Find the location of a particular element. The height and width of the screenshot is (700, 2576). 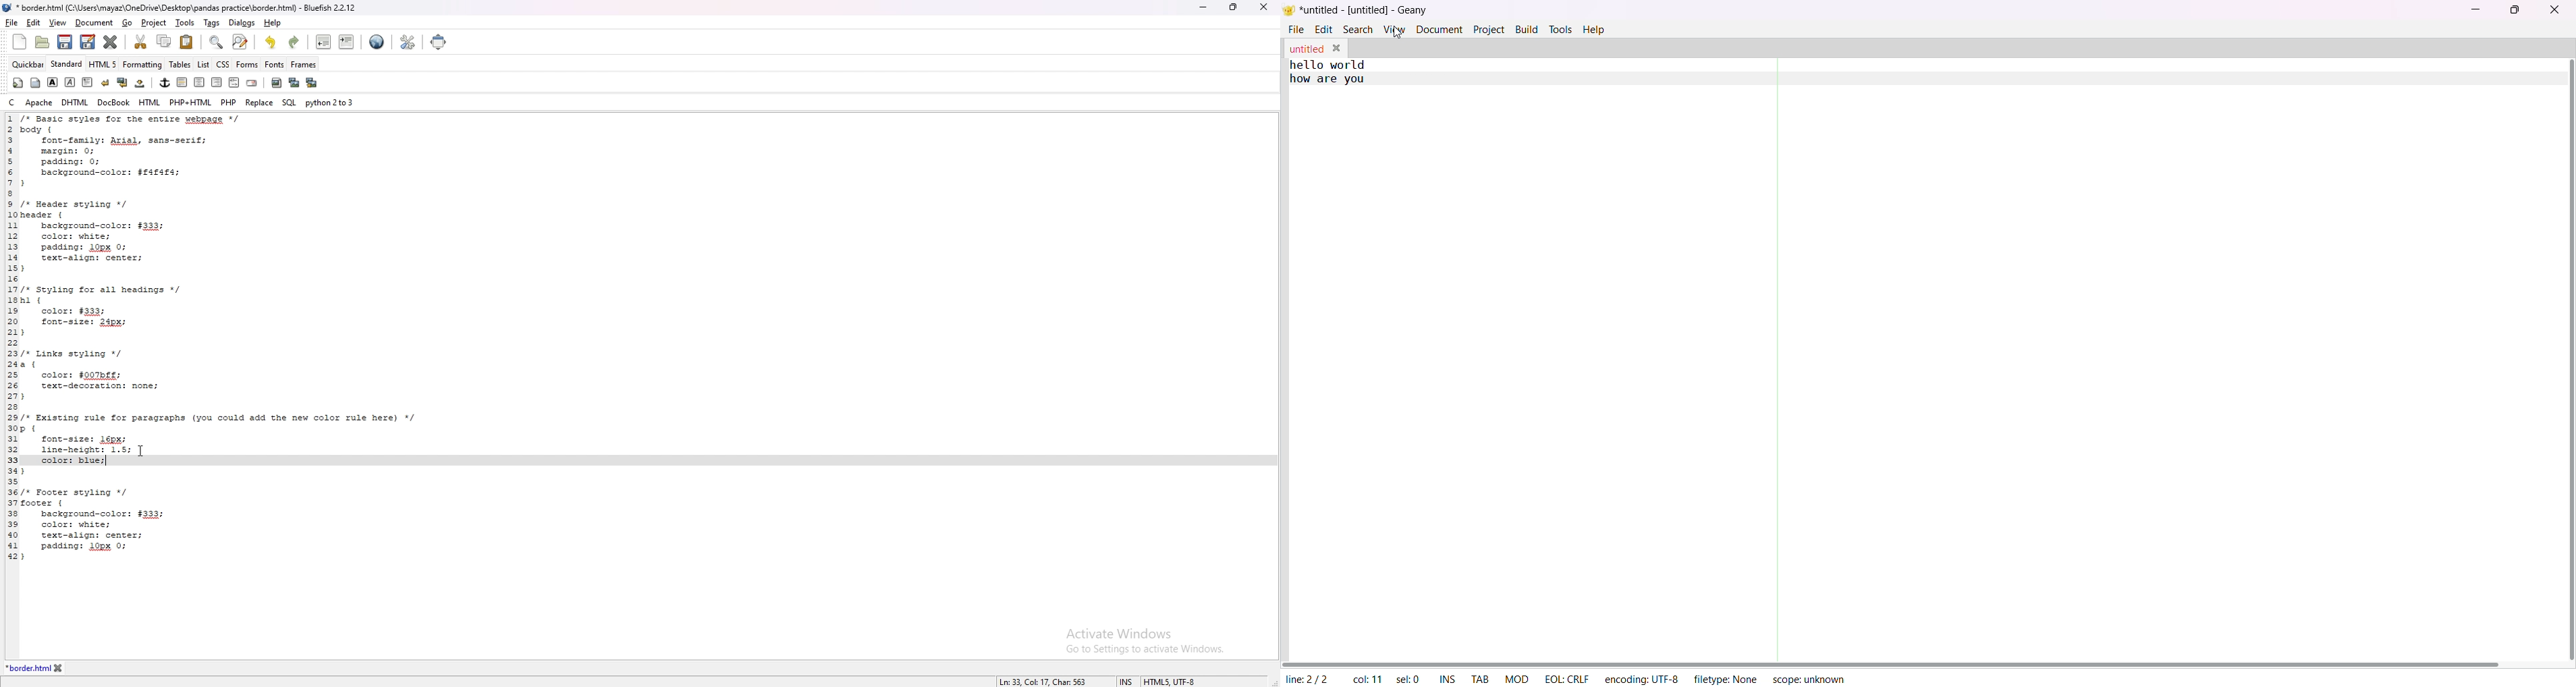

replace is located at coordinates (259, 102).